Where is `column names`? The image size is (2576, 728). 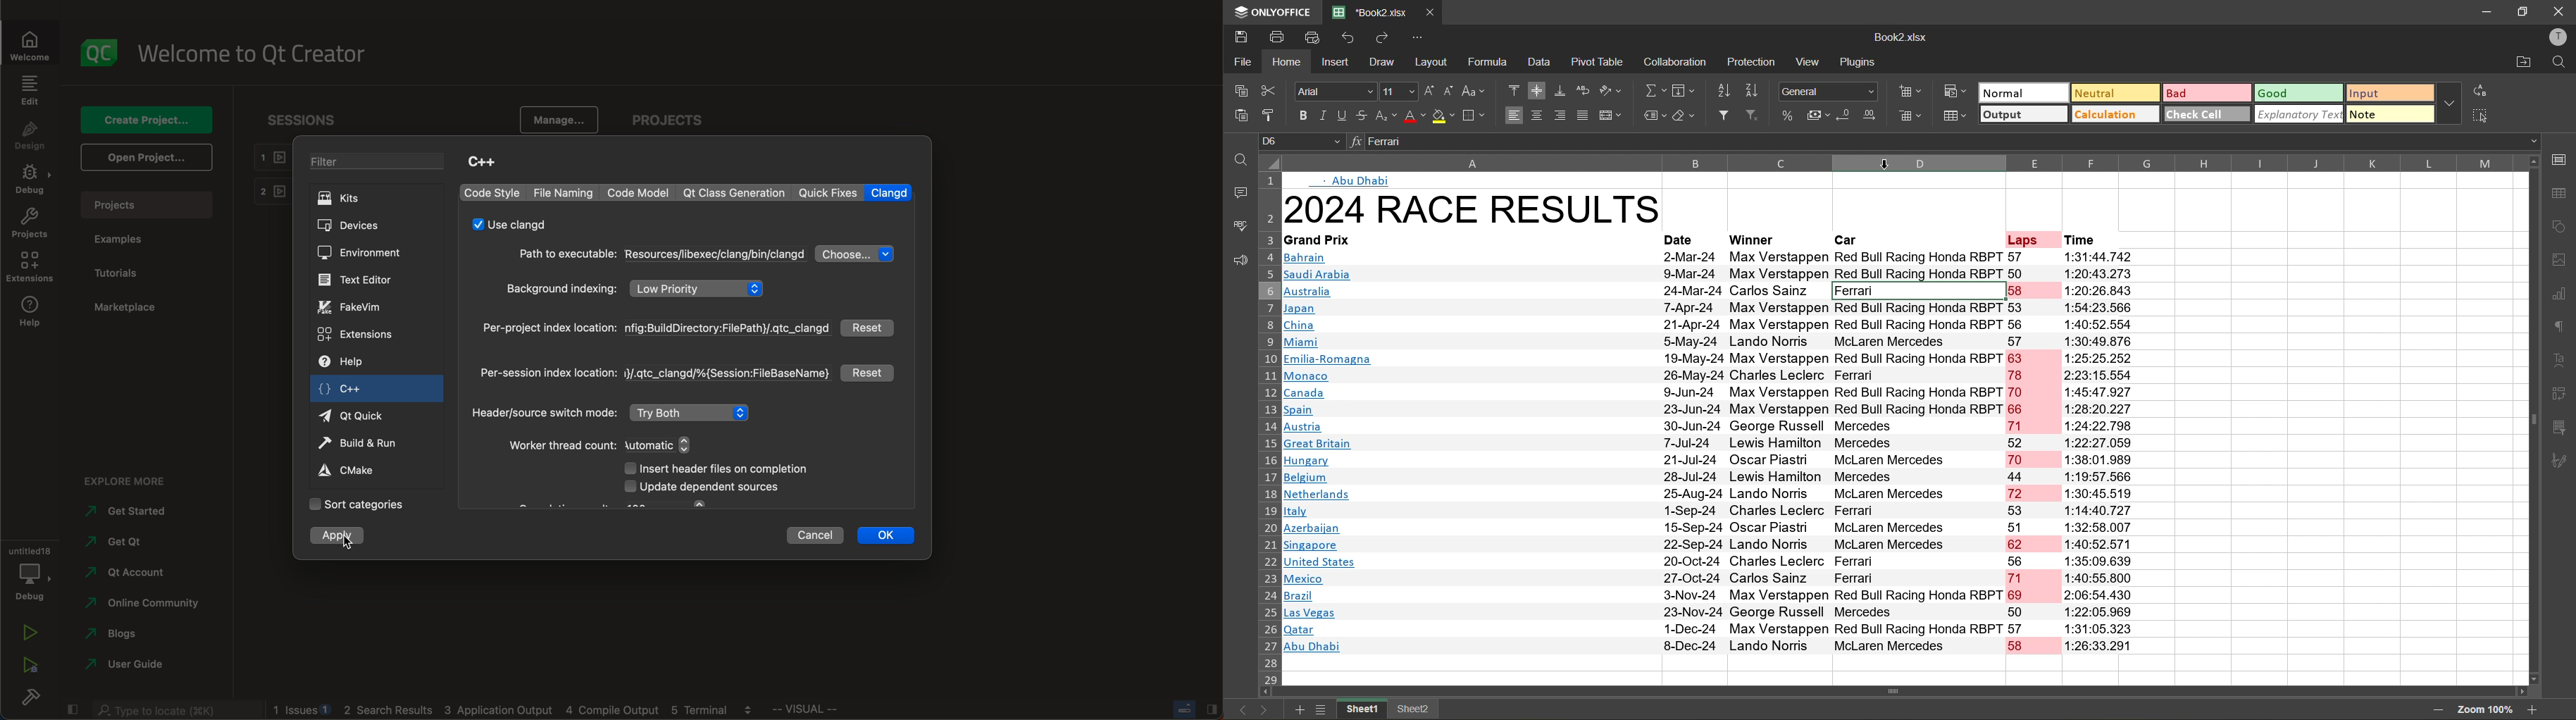 column names is located at coordinates (1905, 162).